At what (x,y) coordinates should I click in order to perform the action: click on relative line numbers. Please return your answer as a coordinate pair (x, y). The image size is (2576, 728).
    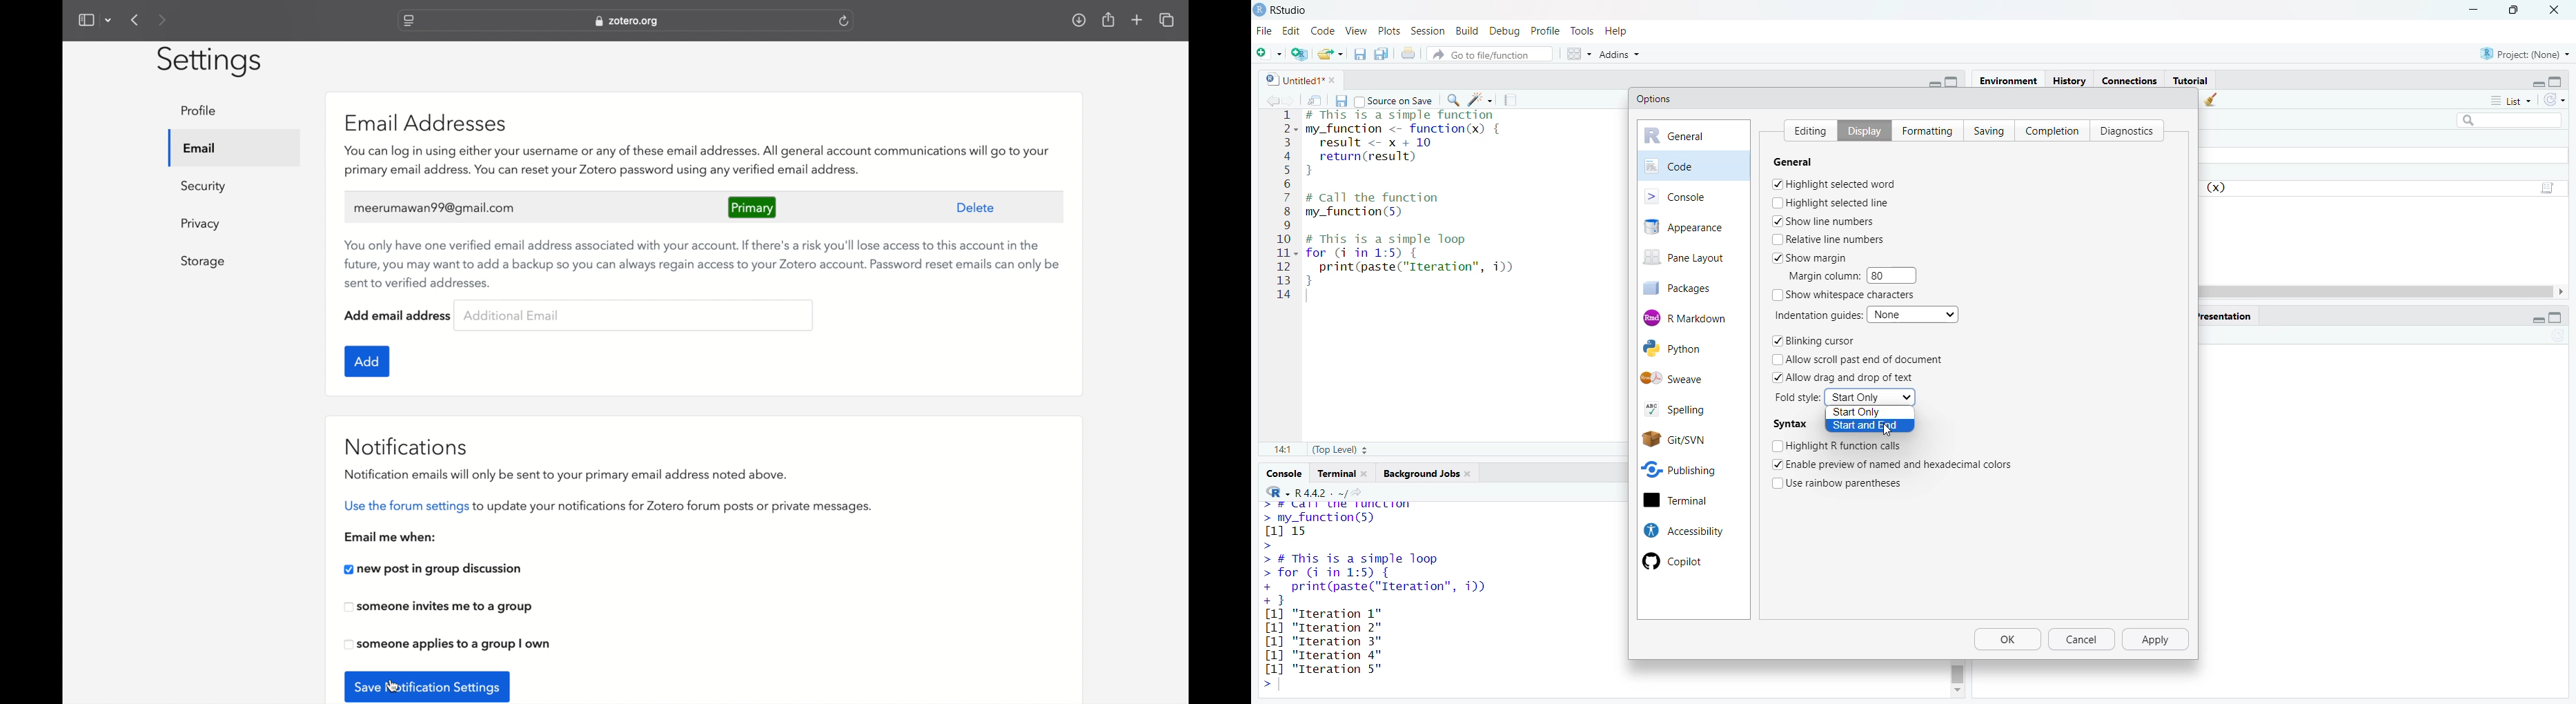
    Looking at the image, I should click on (1829, 239).